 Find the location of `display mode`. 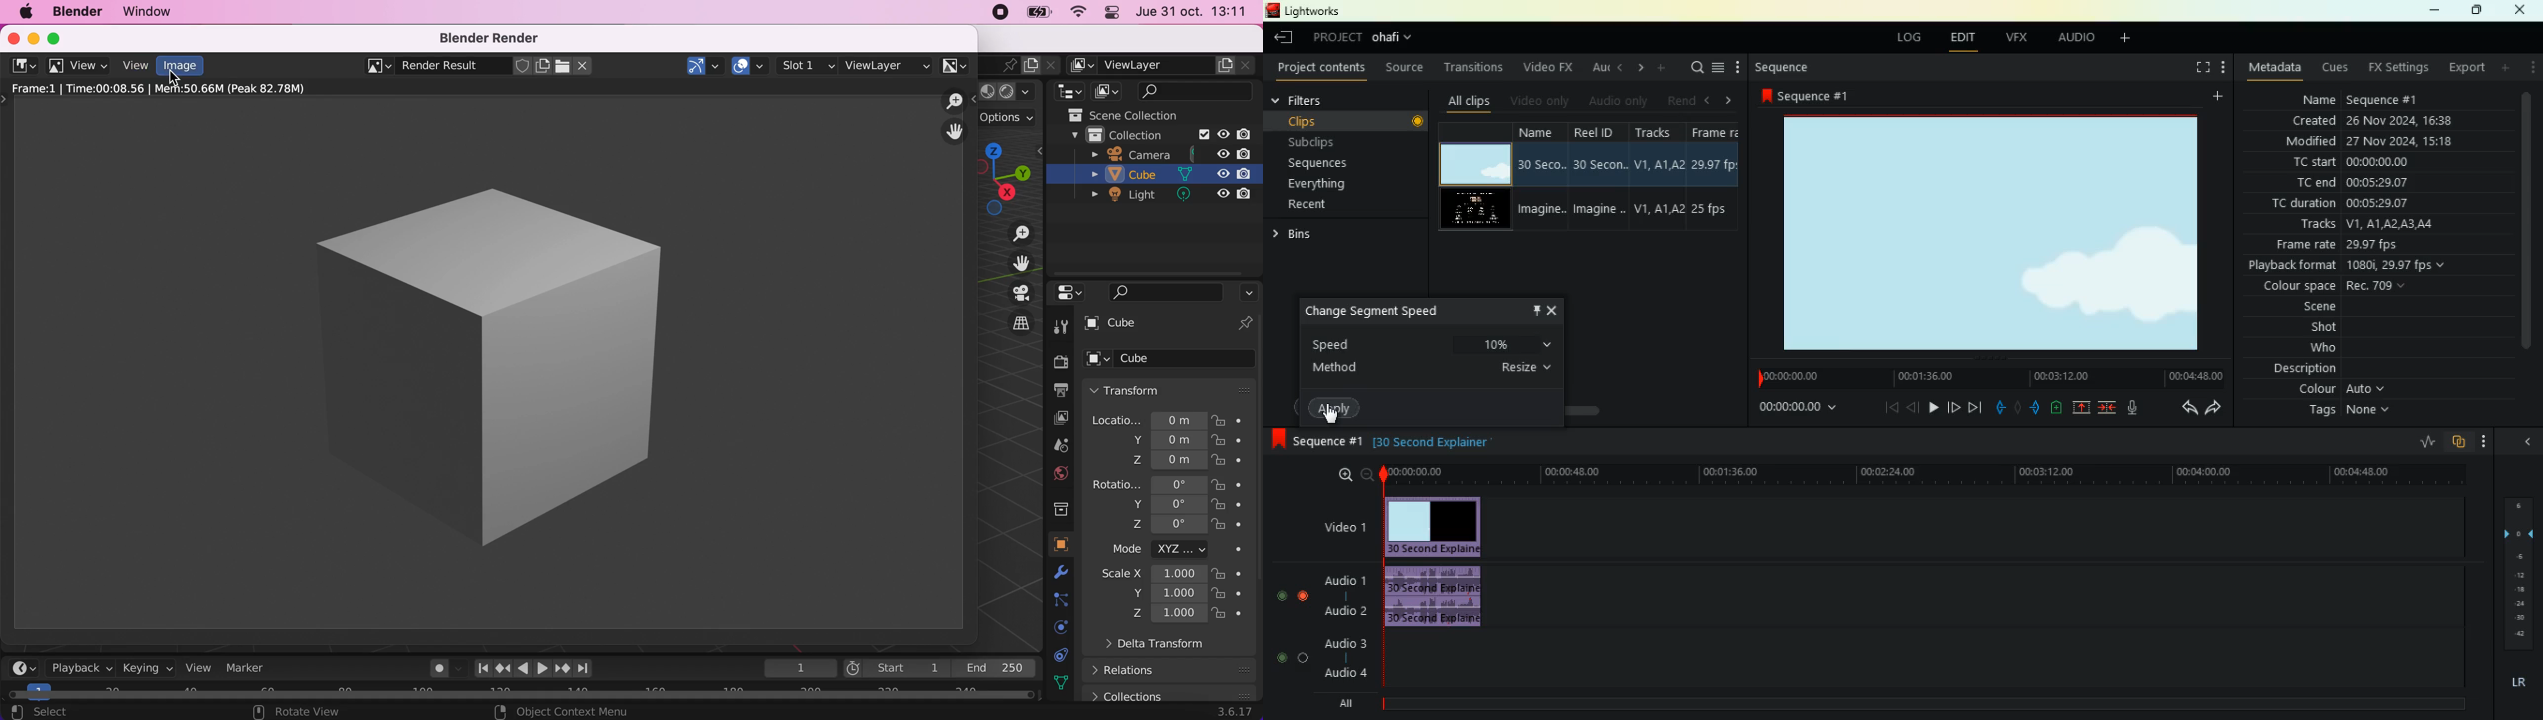

display mode is located at coordinates (1109, 91).